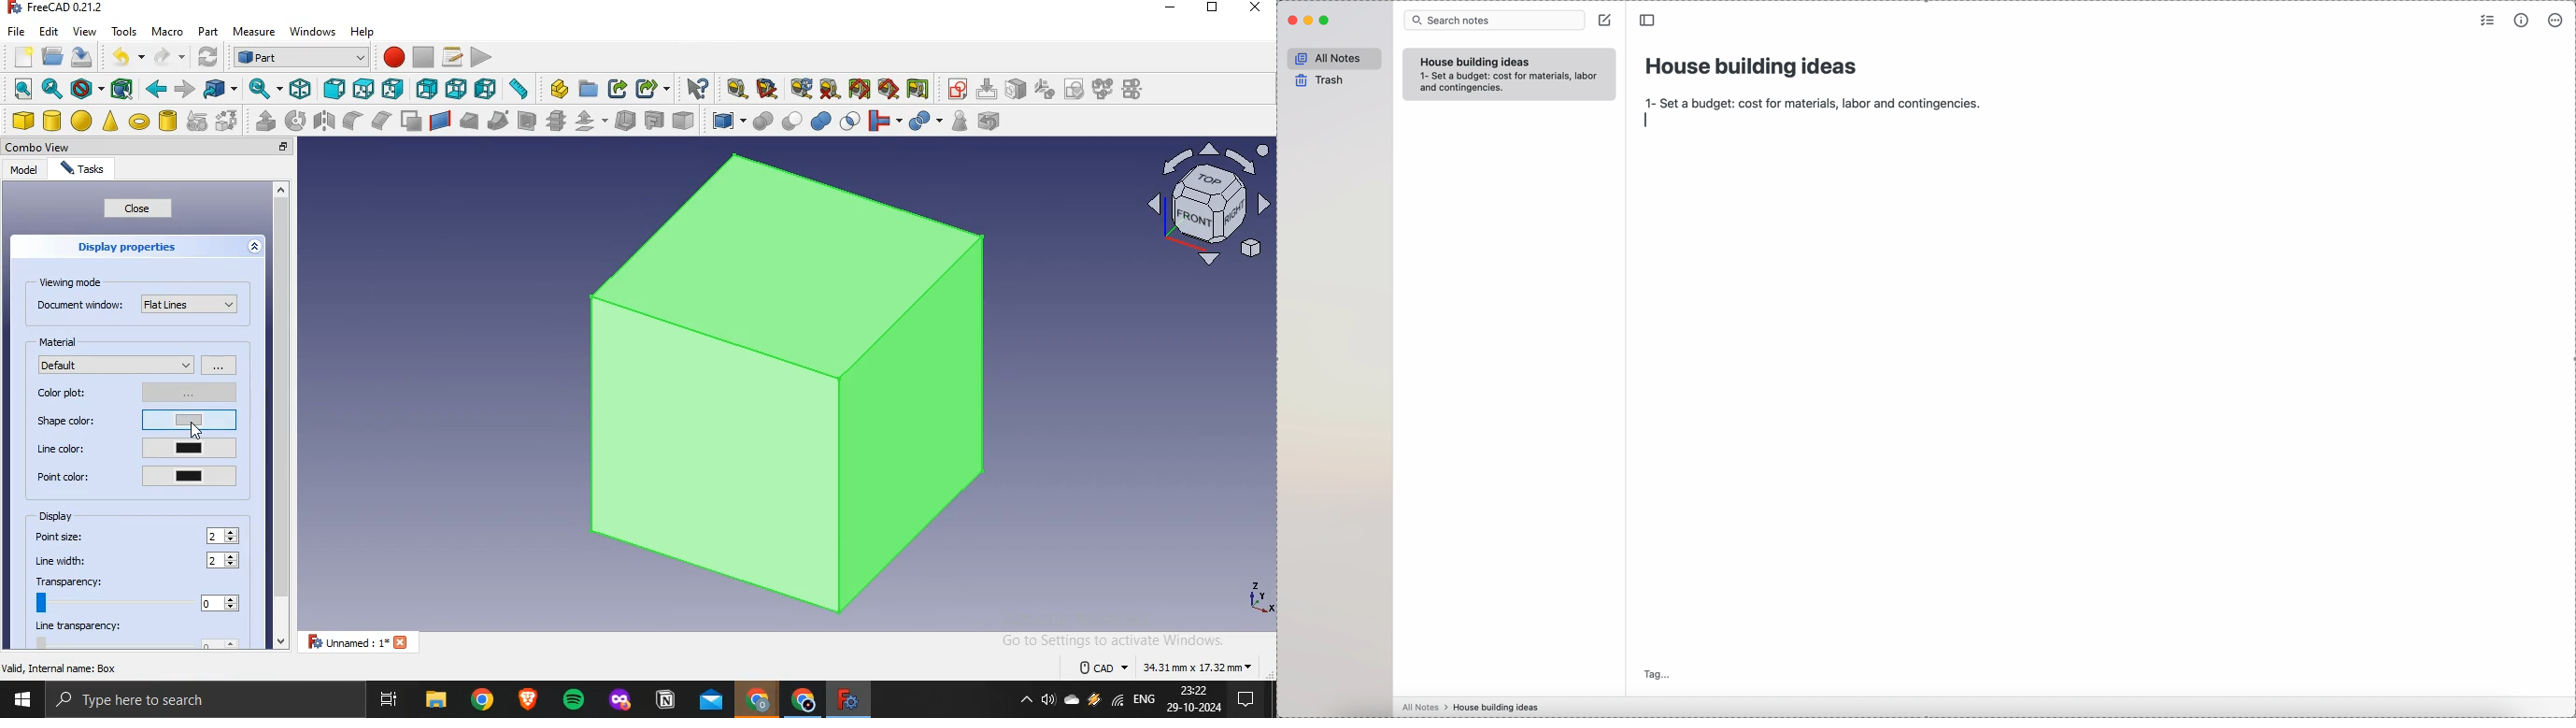 Image resolution: width=2576 pixels, height=728 pixels. I want to click on bottom, so click(457, 89).